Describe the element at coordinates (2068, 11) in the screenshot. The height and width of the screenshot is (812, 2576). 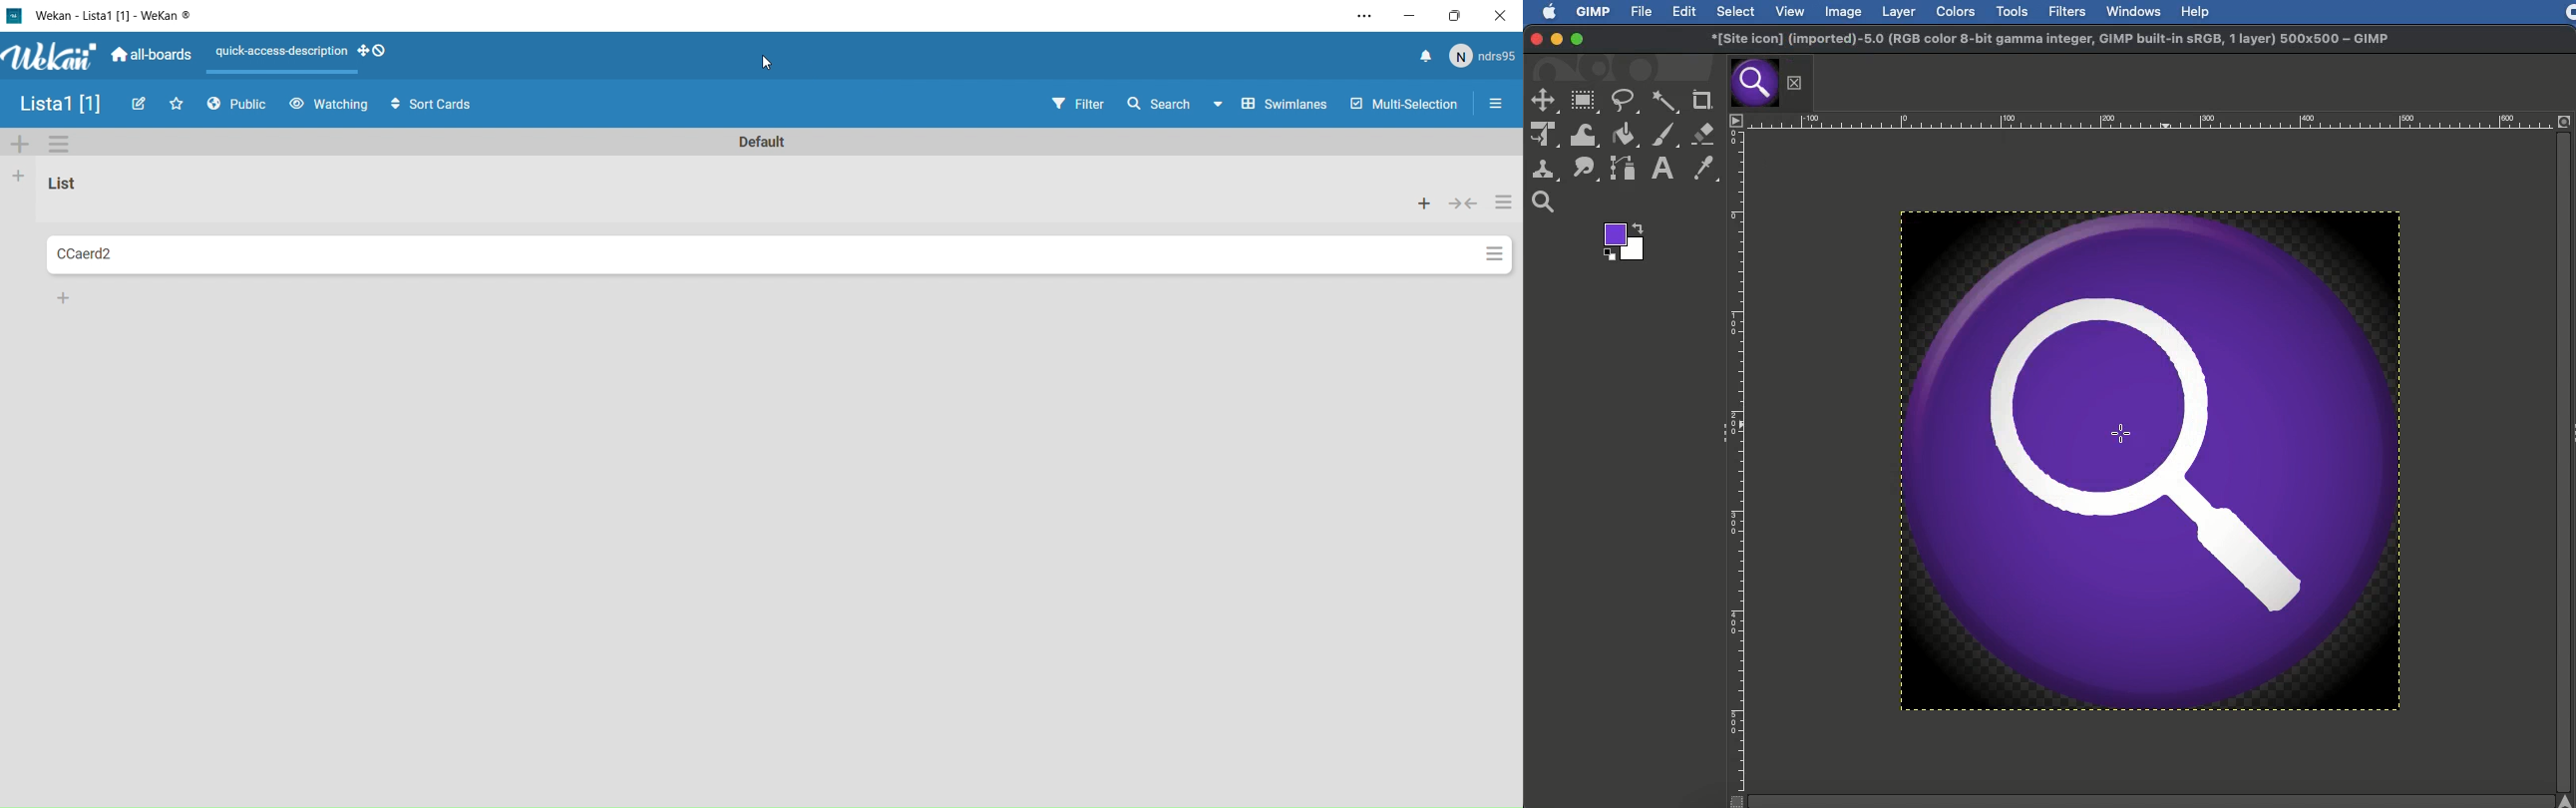
I see `Filters` at that location.